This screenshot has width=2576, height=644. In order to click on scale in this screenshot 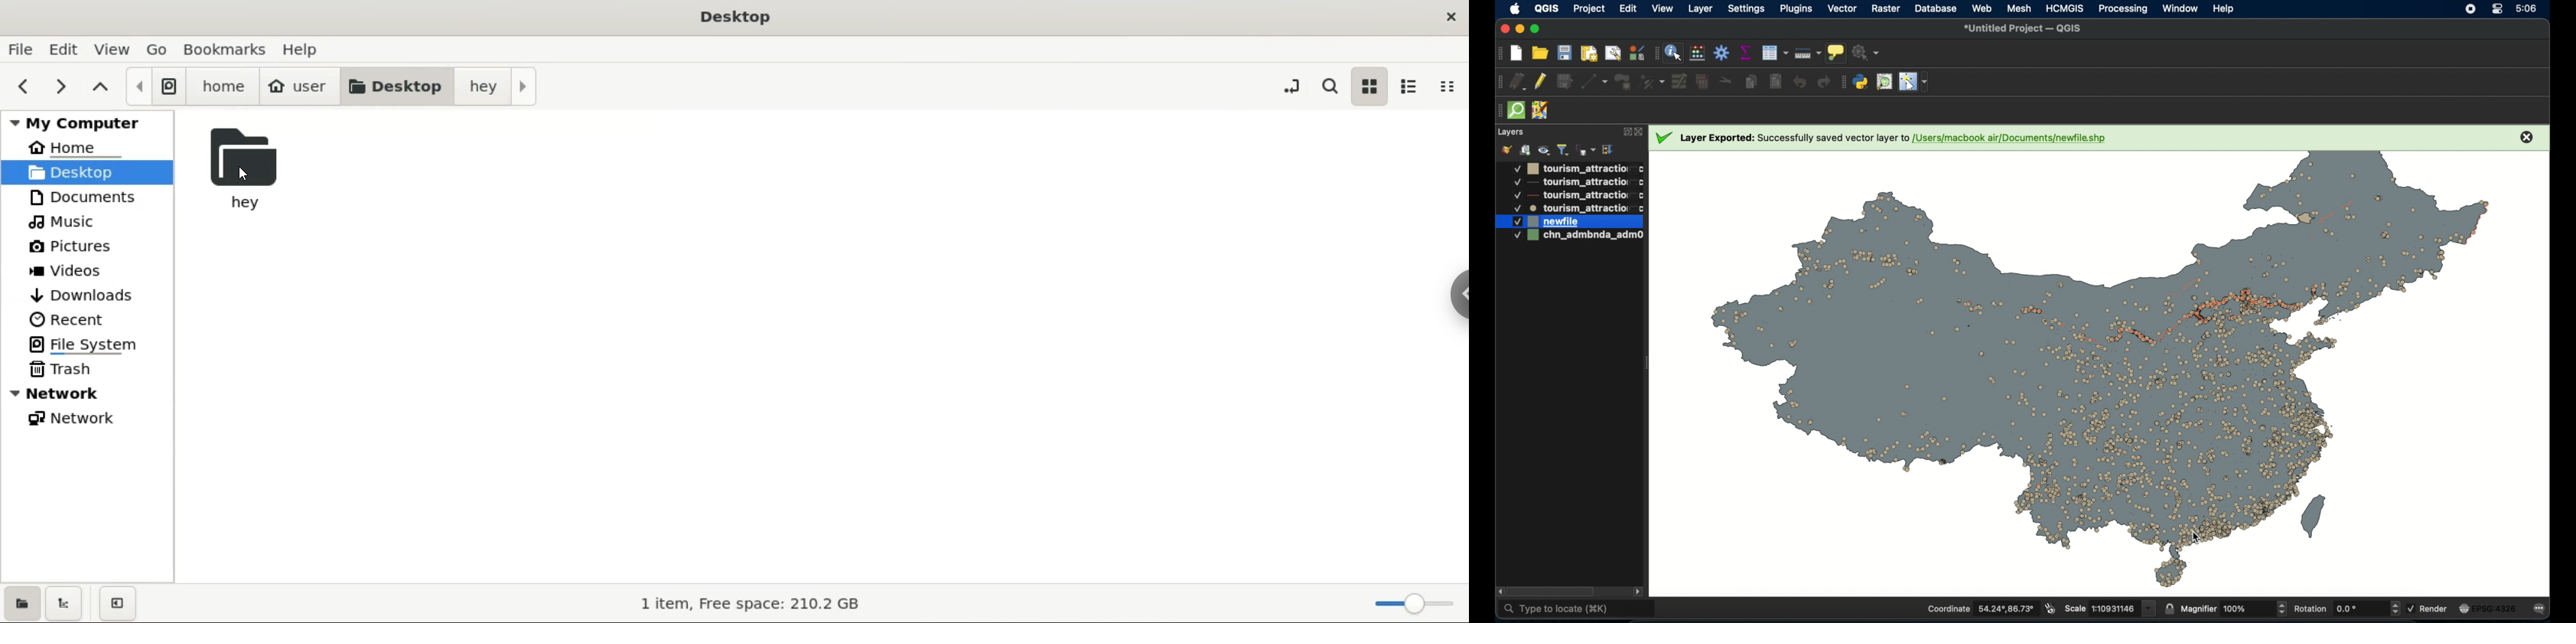, I will do `click(2110, 608)`.